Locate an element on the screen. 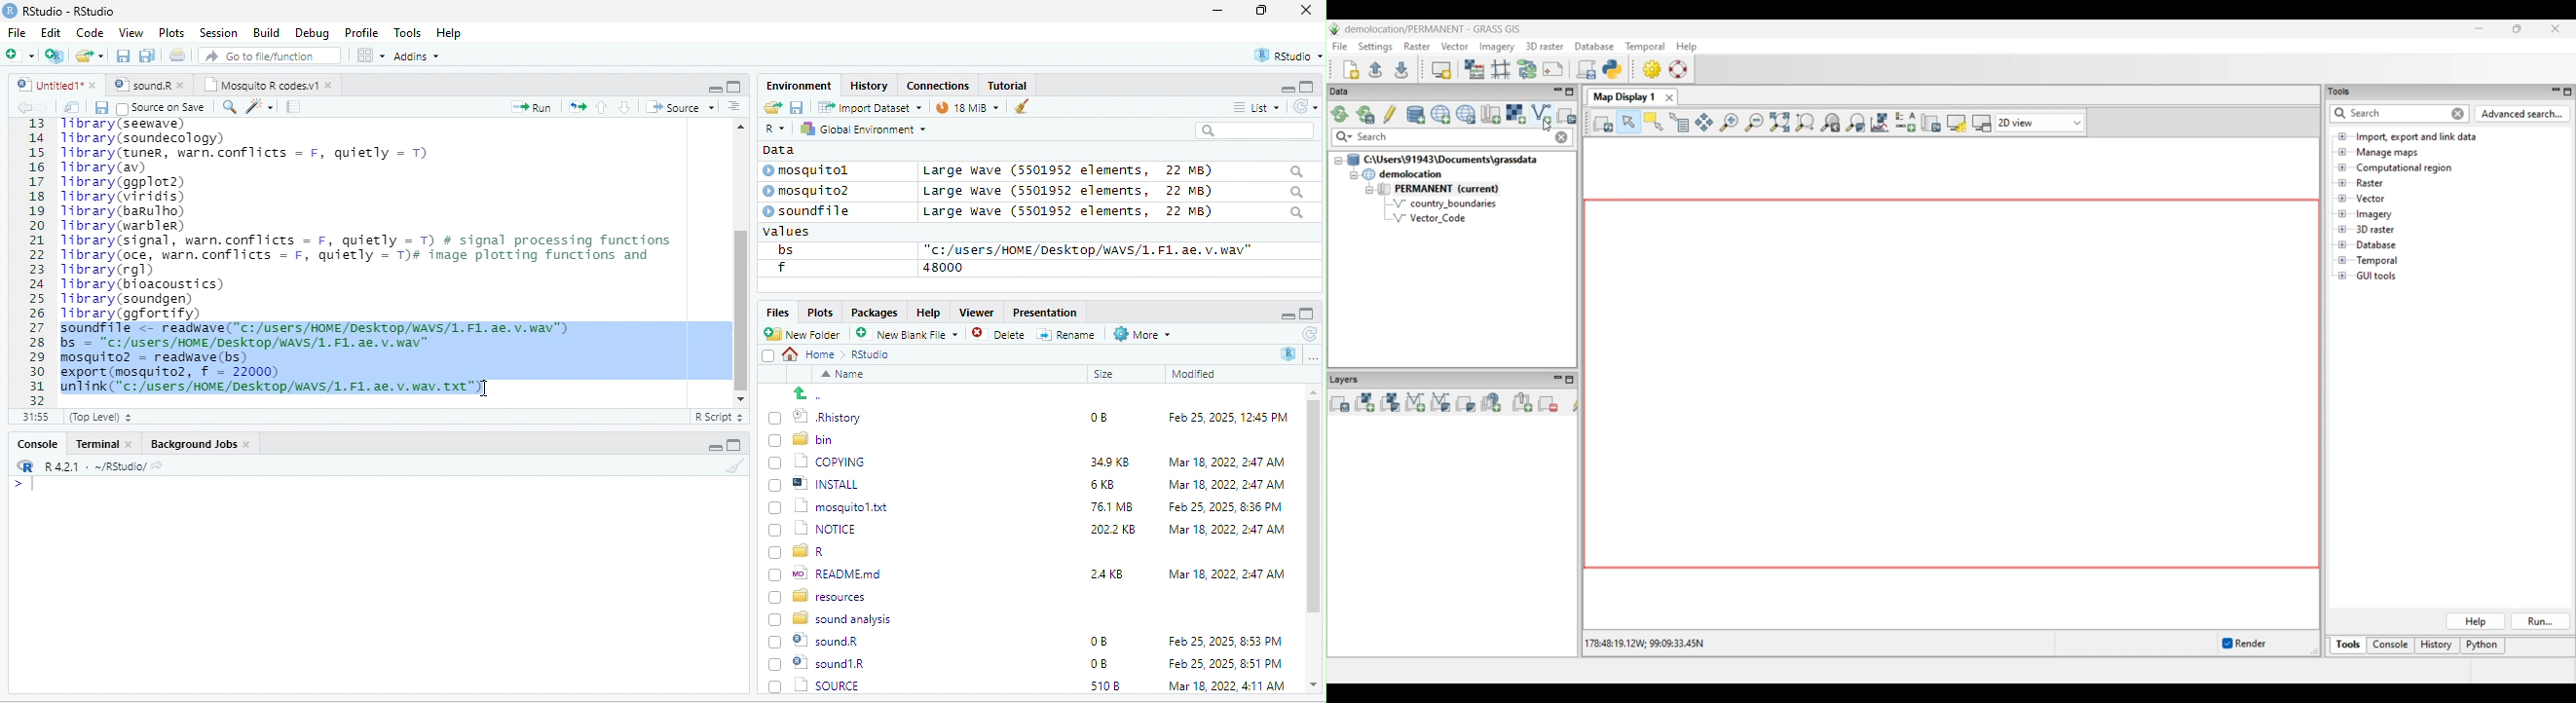 This screenshot has height=728, width=2576. minimize is located at coordinates (712, 448).